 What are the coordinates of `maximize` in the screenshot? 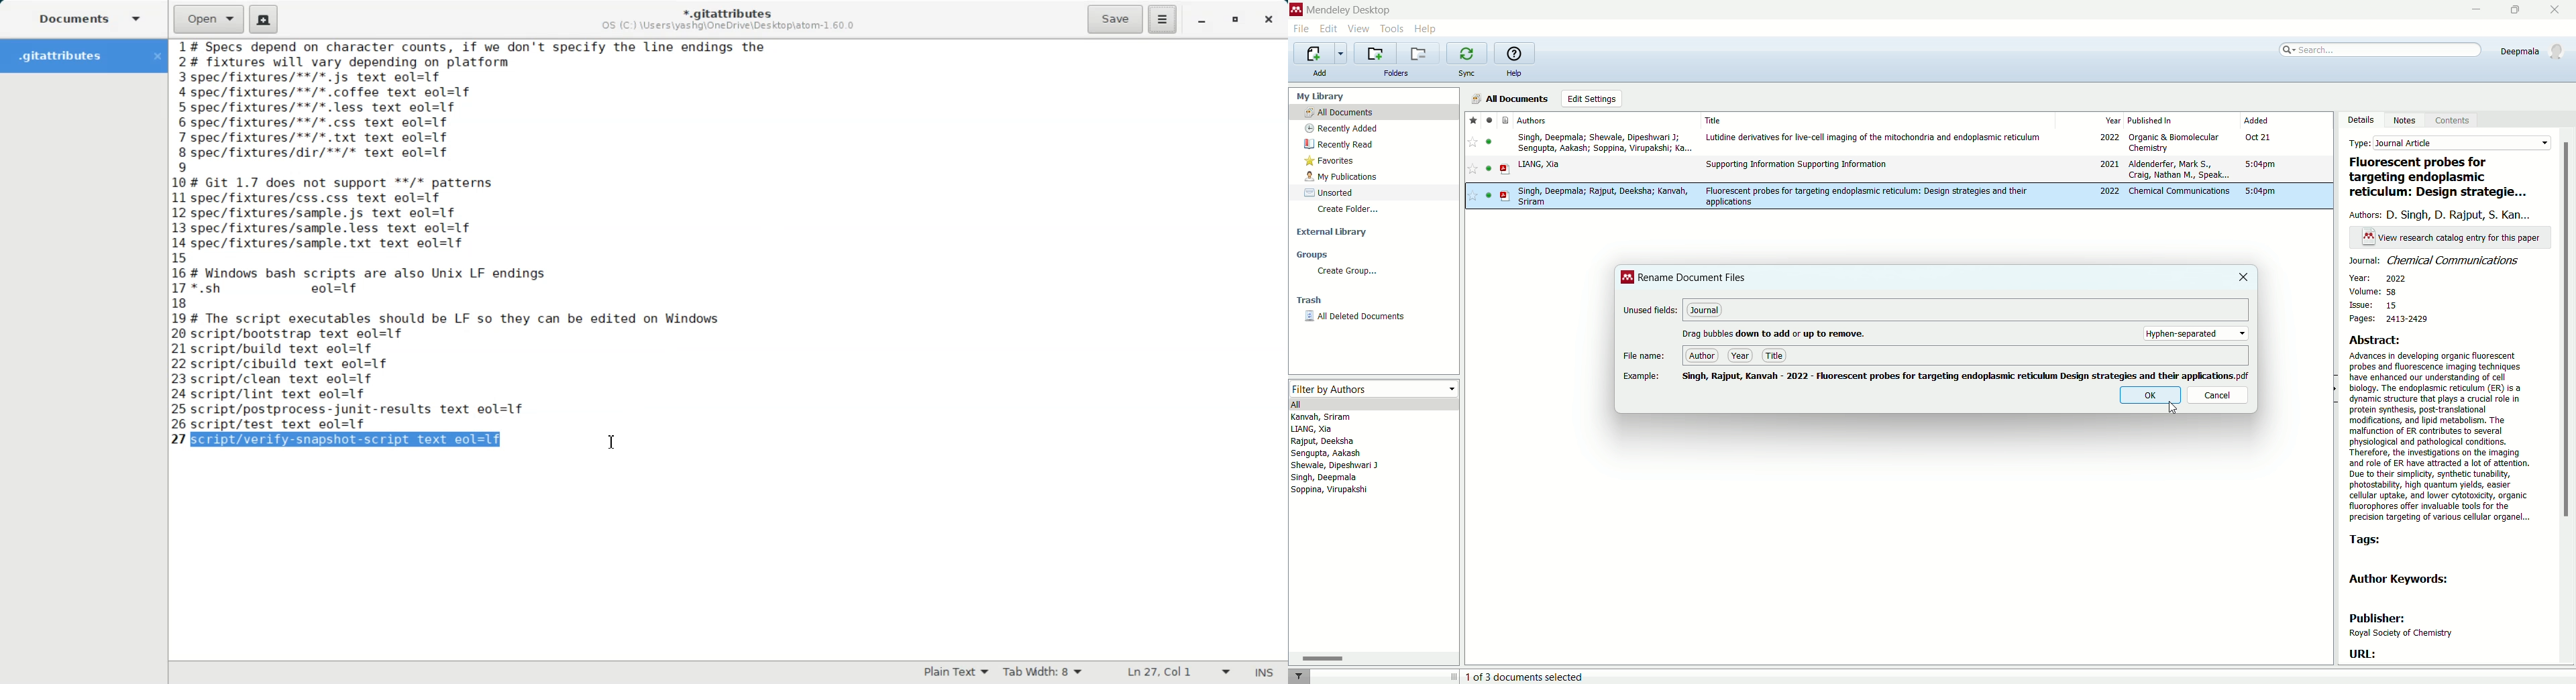 It's located at (2516, 10).